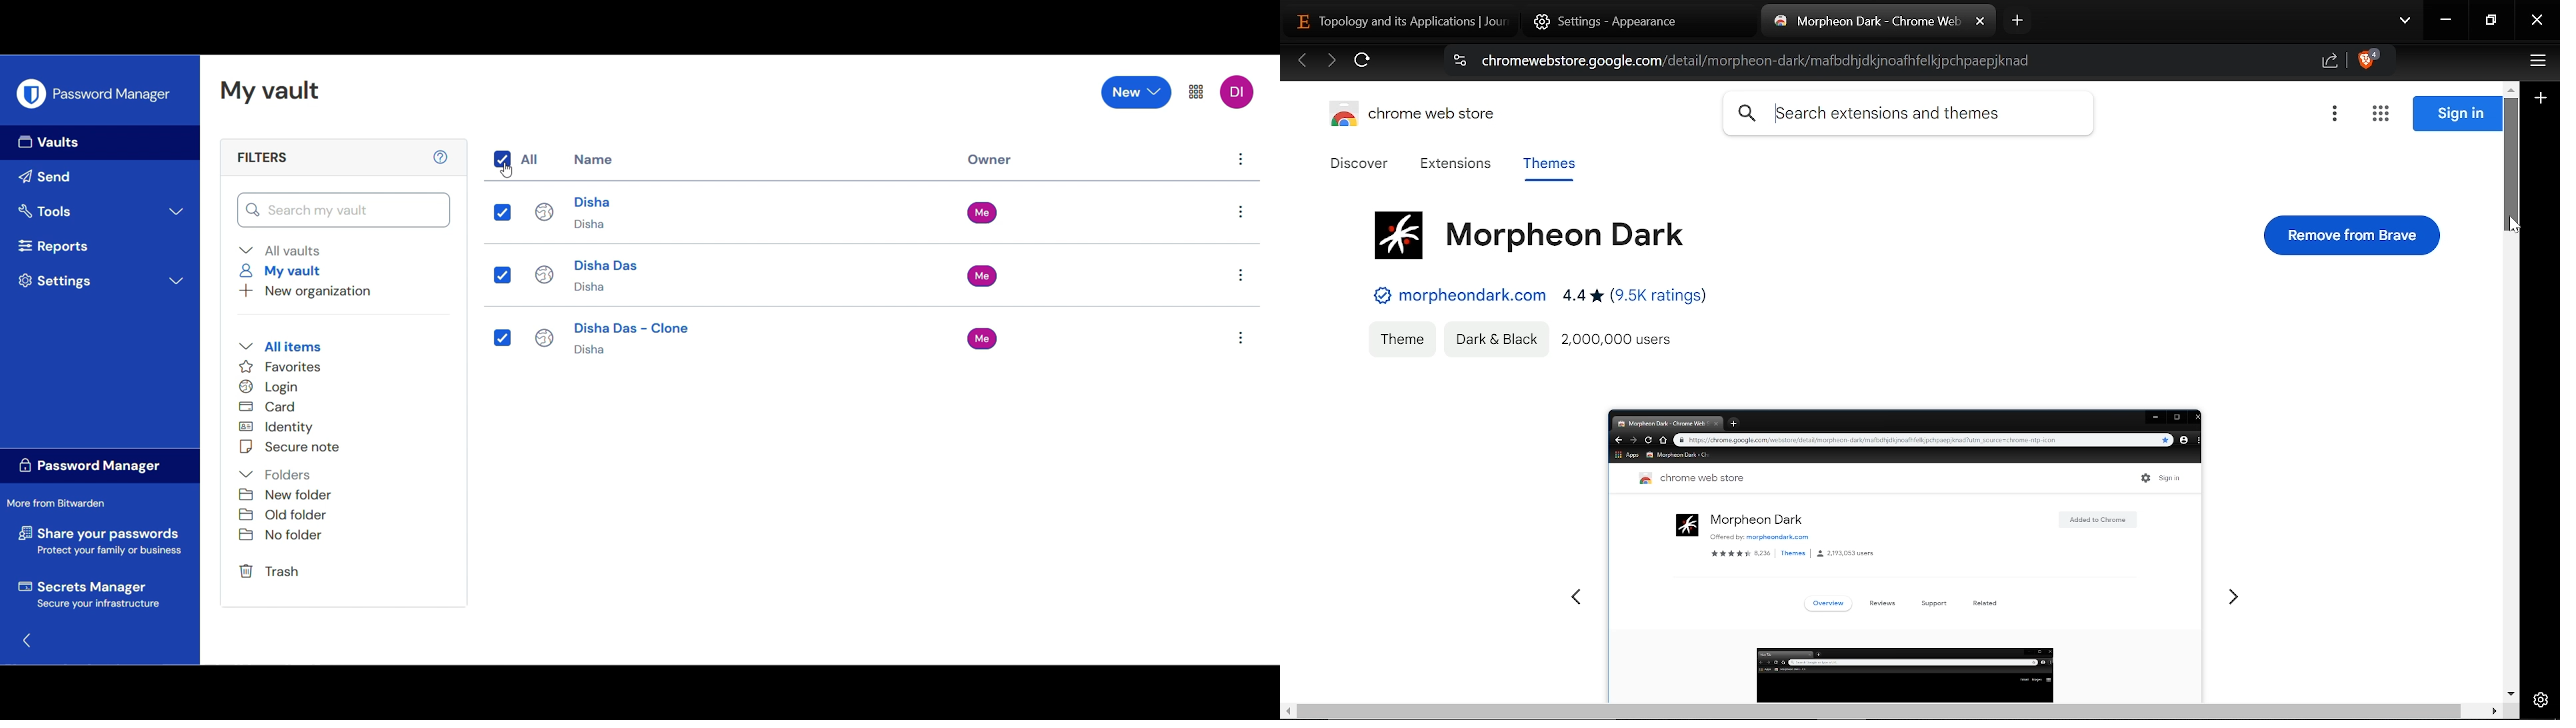  Describe the element at coordinates (587, 276) in the screenshot. I see `Disha Das     Disha` at that location.